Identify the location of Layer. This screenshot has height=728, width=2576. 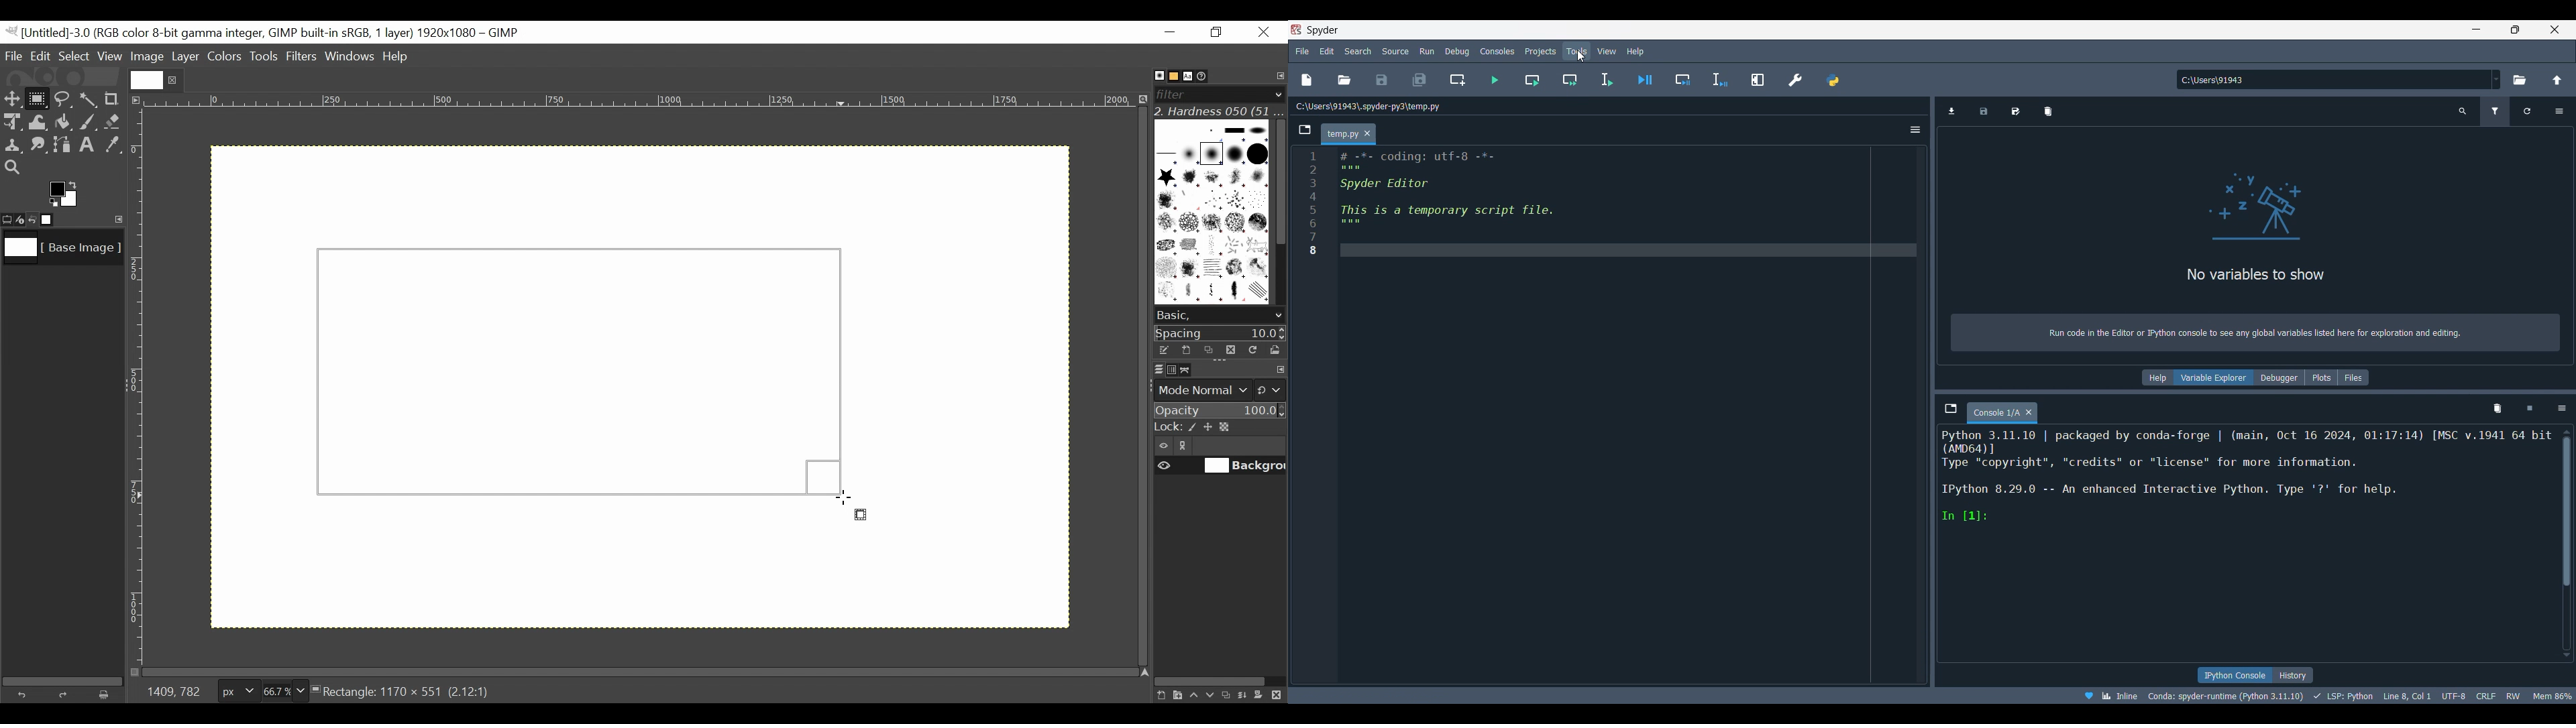
(184, 56).